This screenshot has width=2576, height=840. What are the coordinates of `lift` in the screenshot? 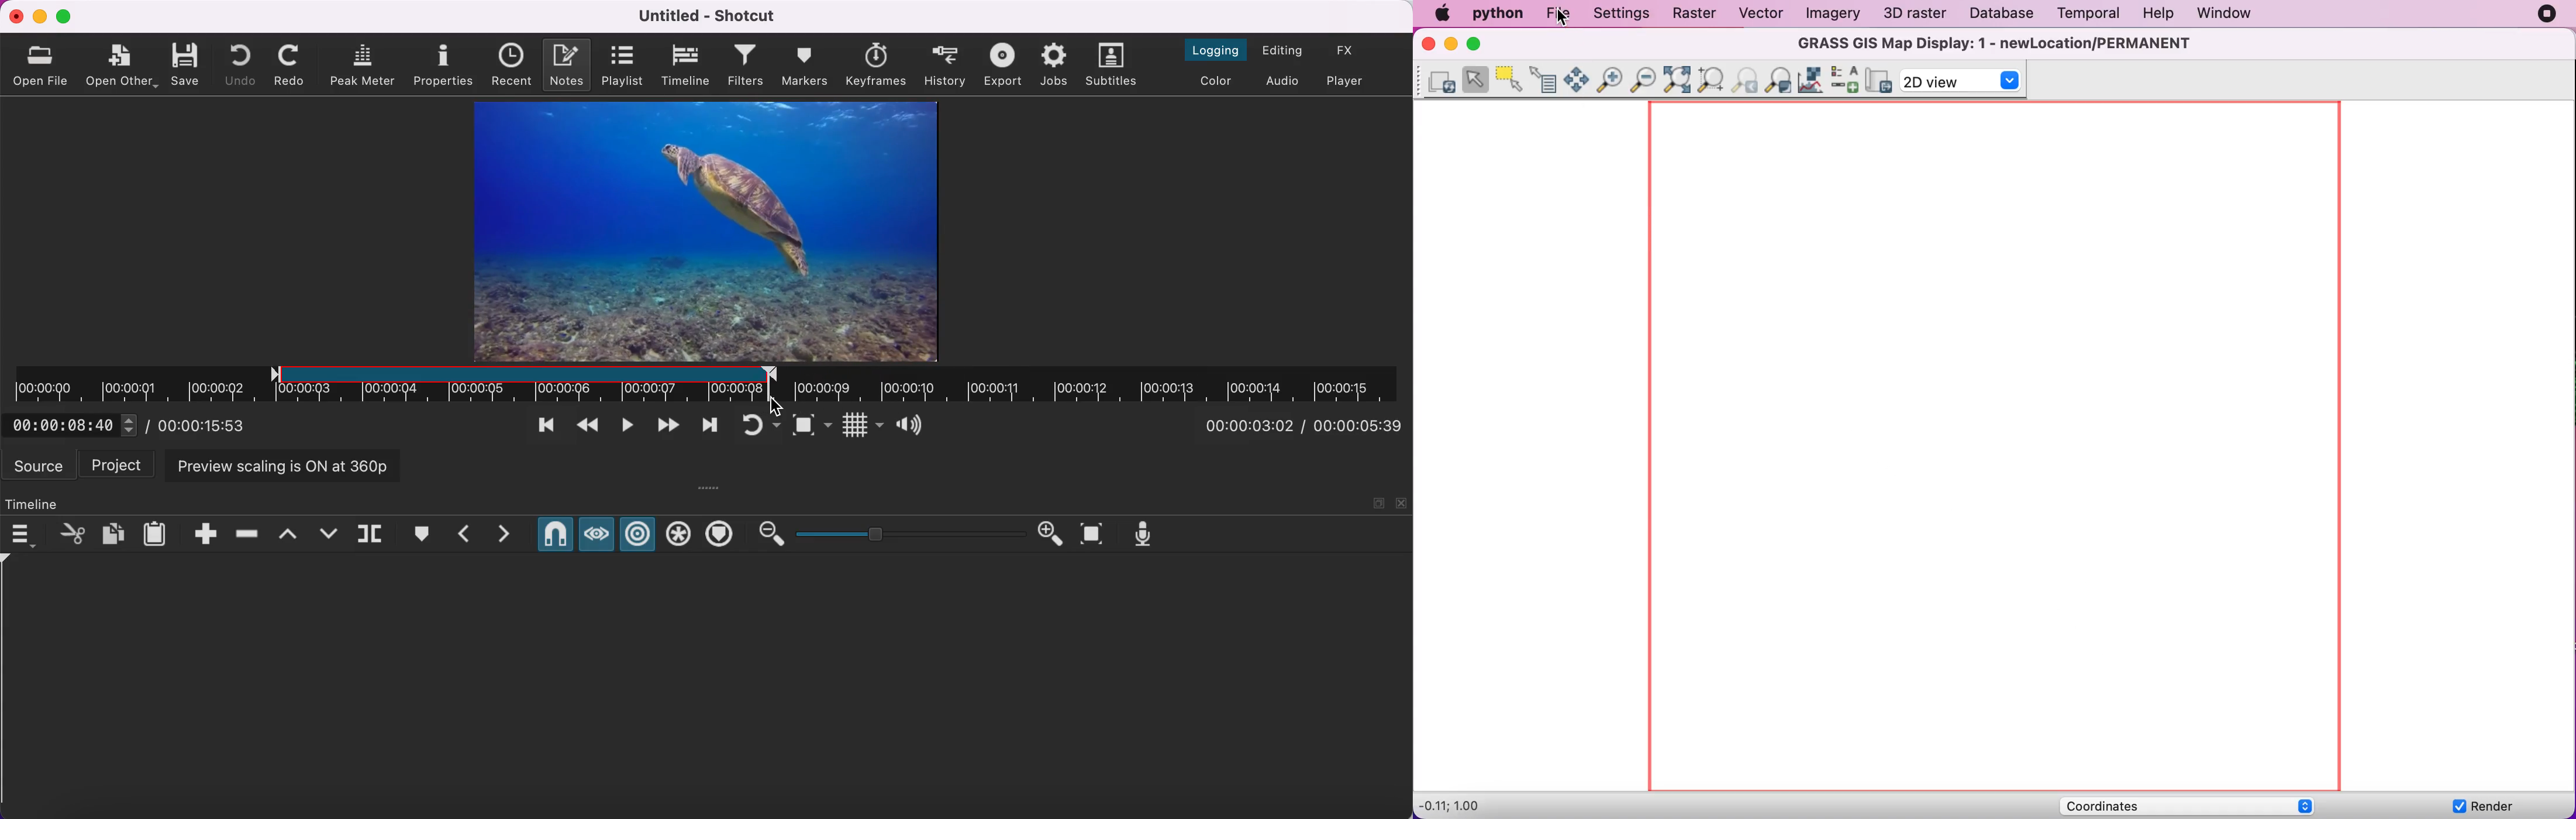 It's located at (285, 534).